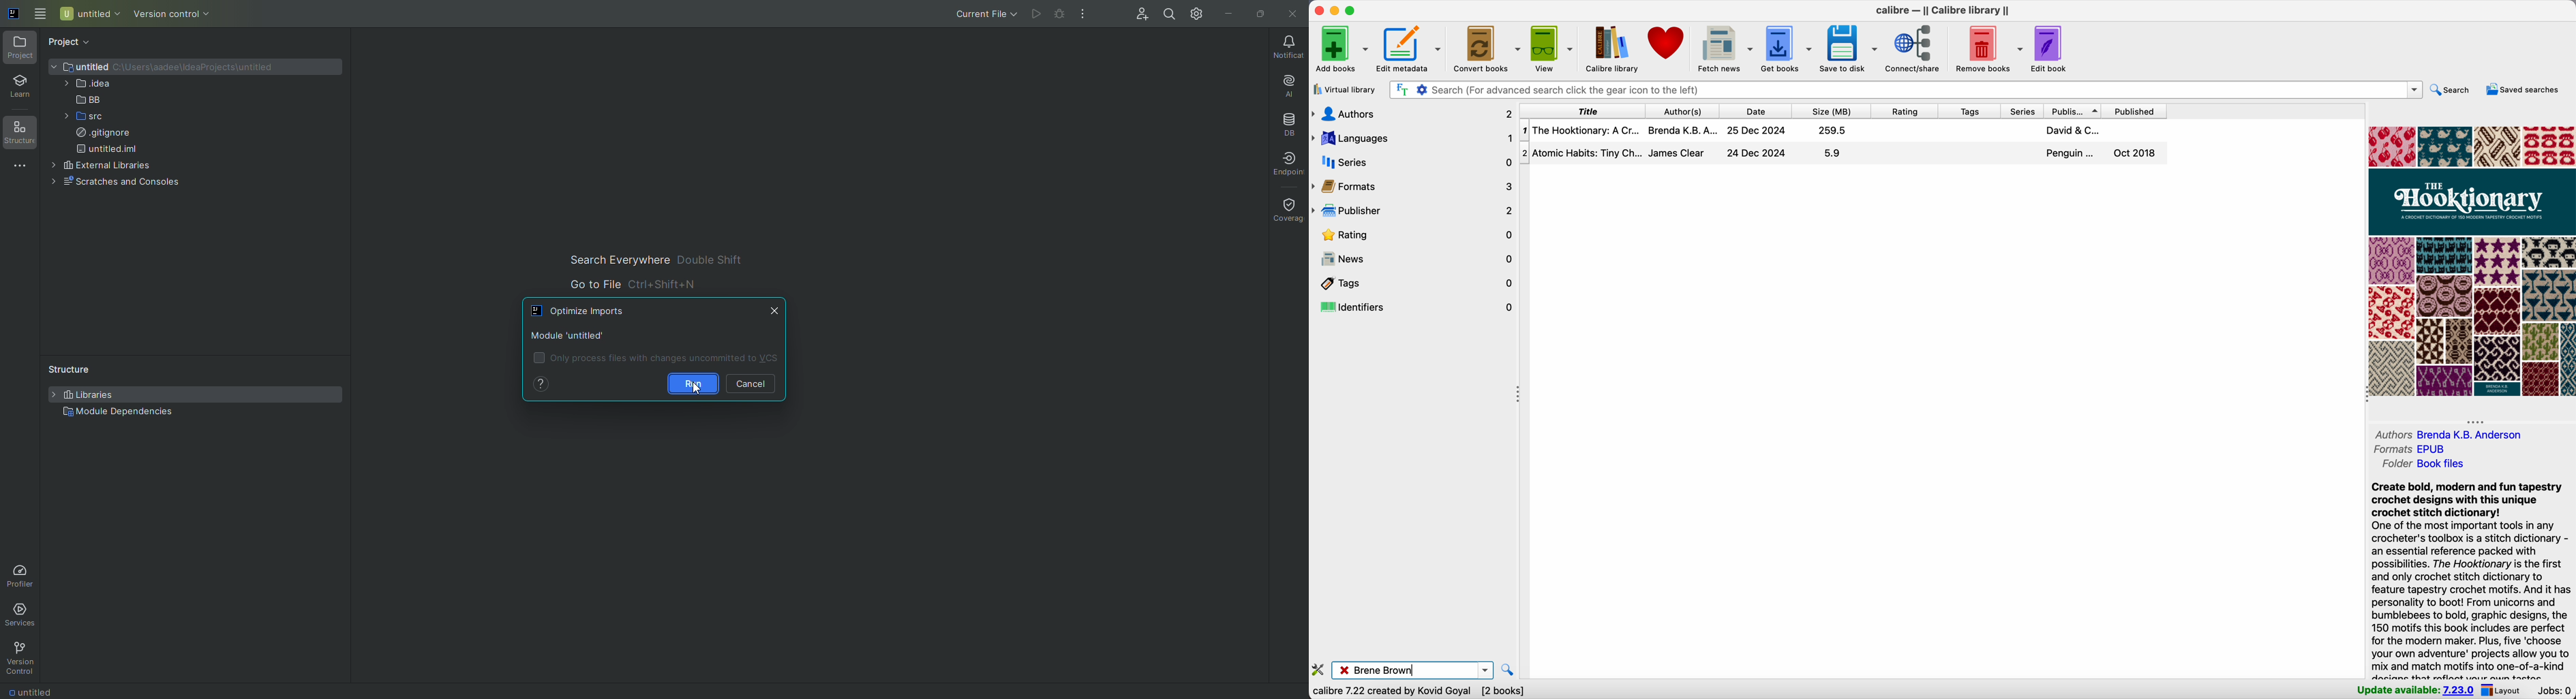 This screenshot has height=700, width=2576. Describe the element at coordinates (1413, 162) in the screenshot. I see `series` at that location.